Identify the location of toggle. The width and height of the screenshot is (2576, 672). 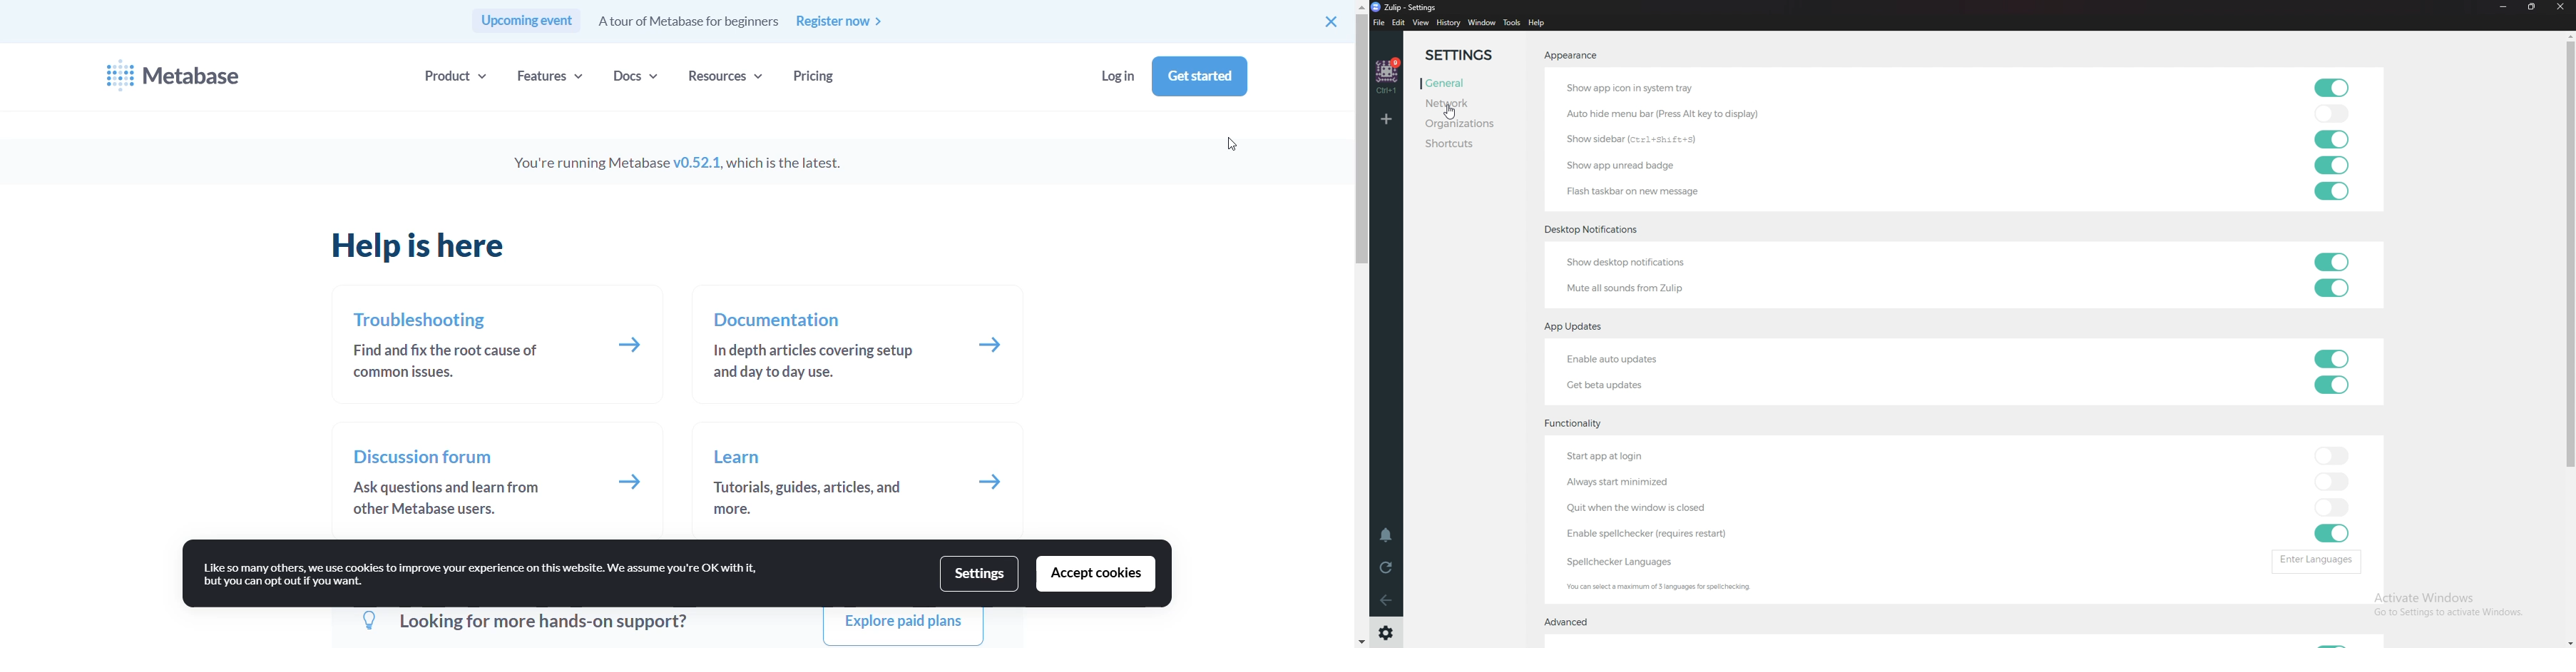
(2335, 288).